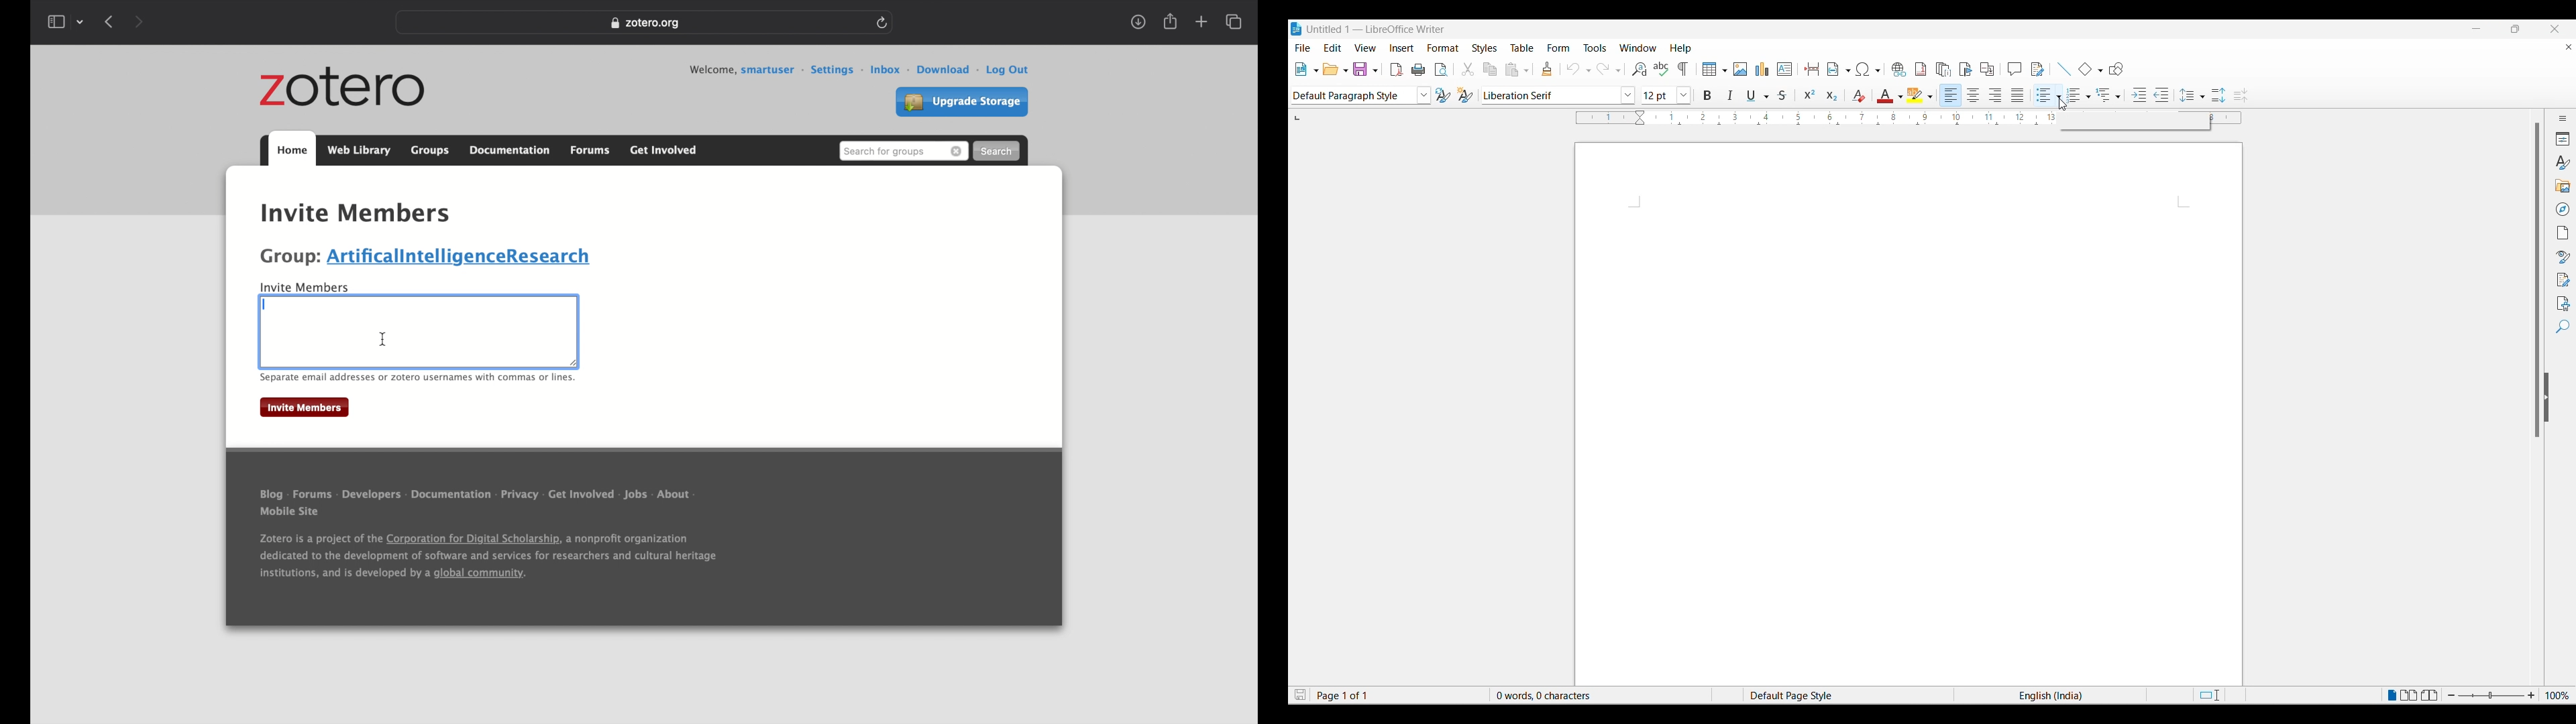 The image size is (2576, 728). What do you see at coordinates (1468, 68) in the screenshot?
I see `cut` at bounding box center [1468, 68].